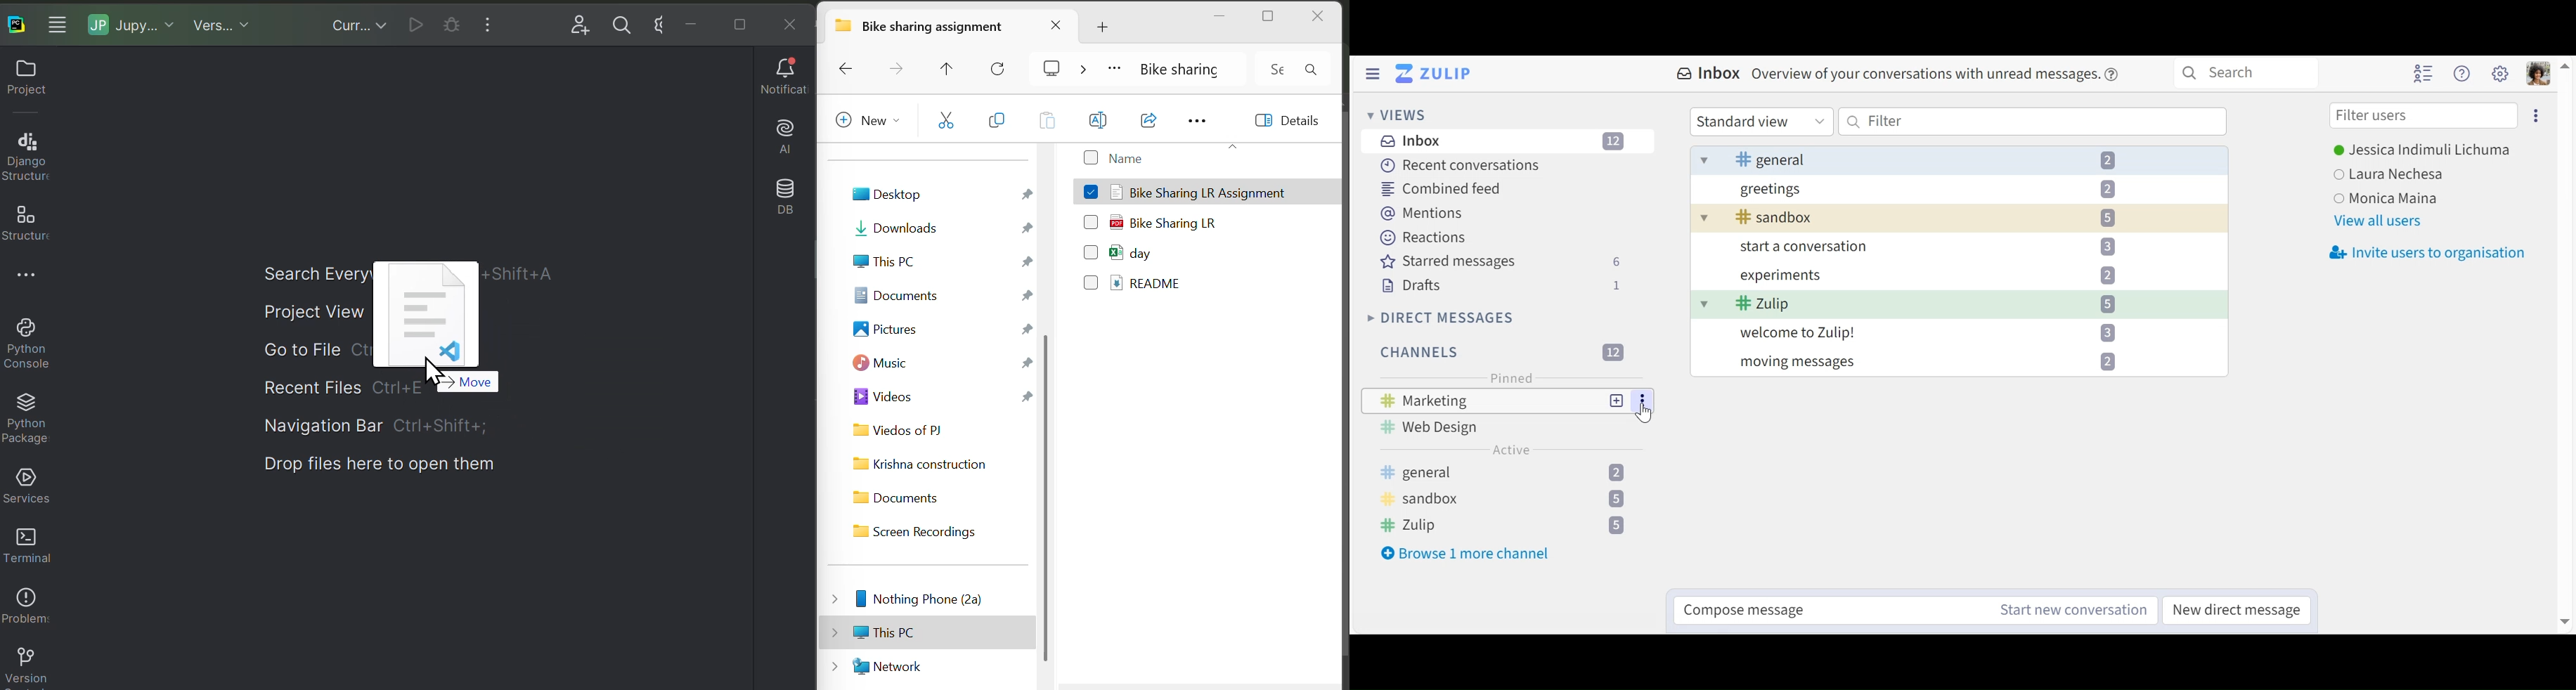 This screenshot has width=2576, height=700. Describe the element at coordinates (1419, 212) in the screenshot. I see `Mentions` at that location.